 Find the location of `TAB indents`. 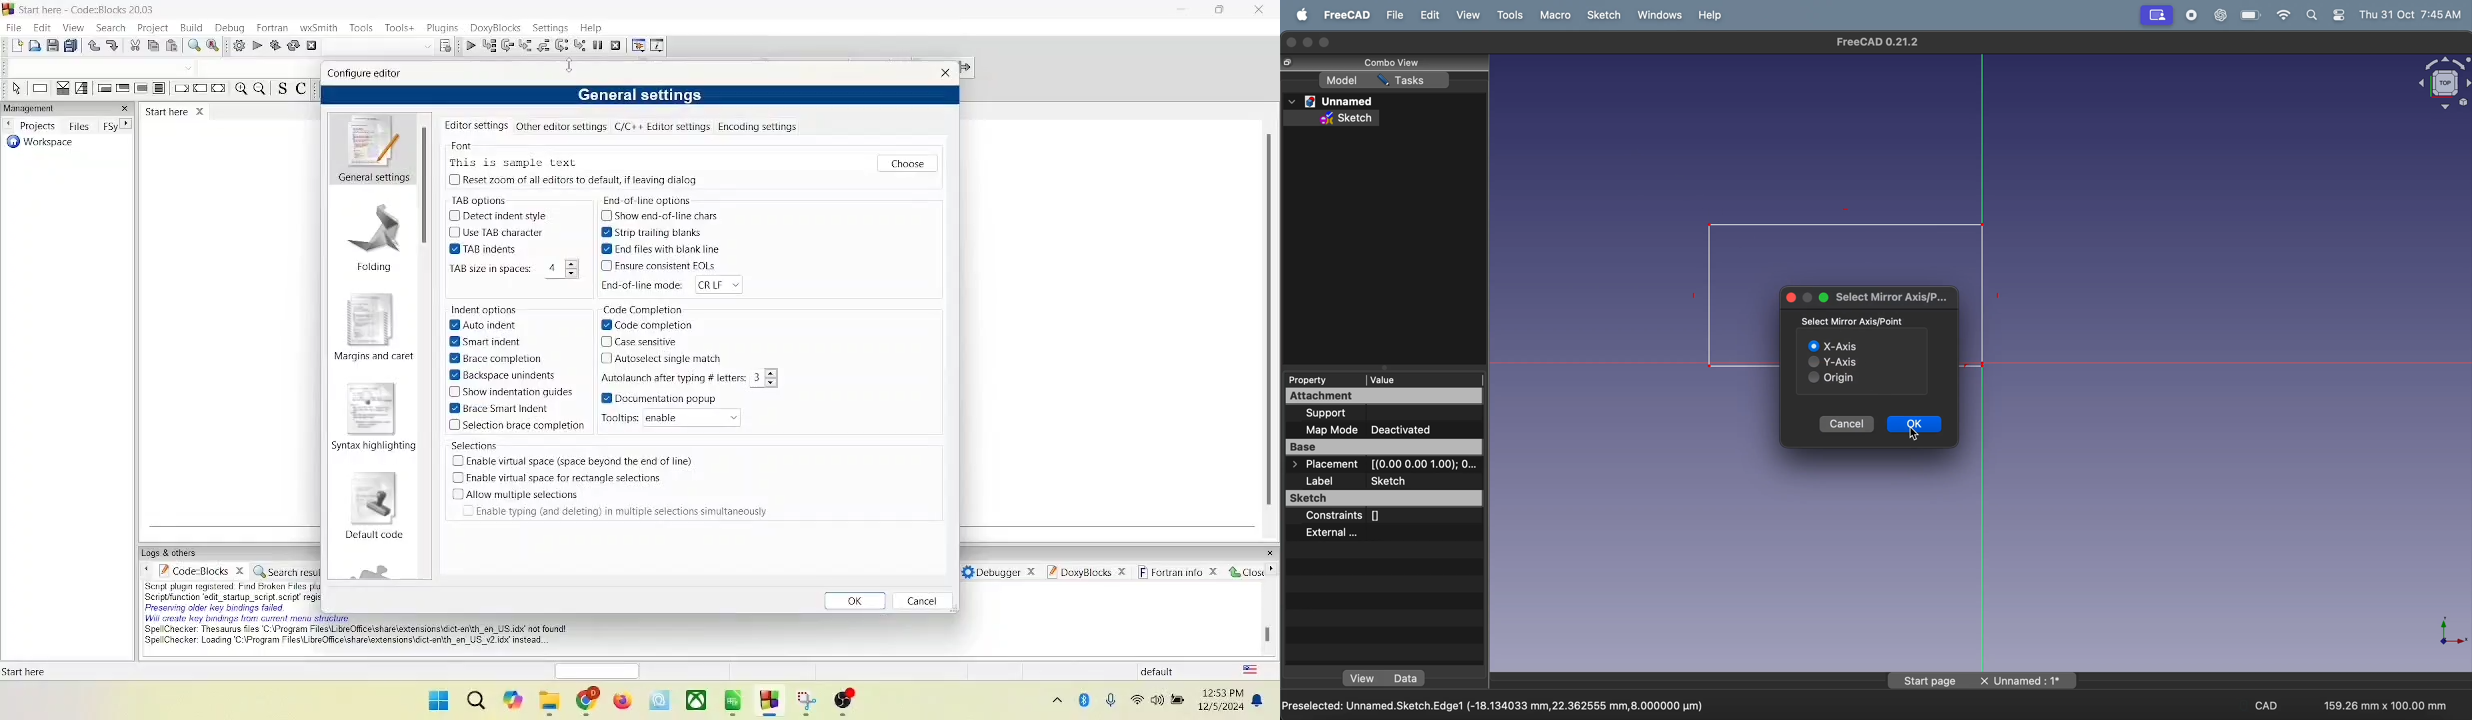

TAB indents is located at coordinates (480, 249).